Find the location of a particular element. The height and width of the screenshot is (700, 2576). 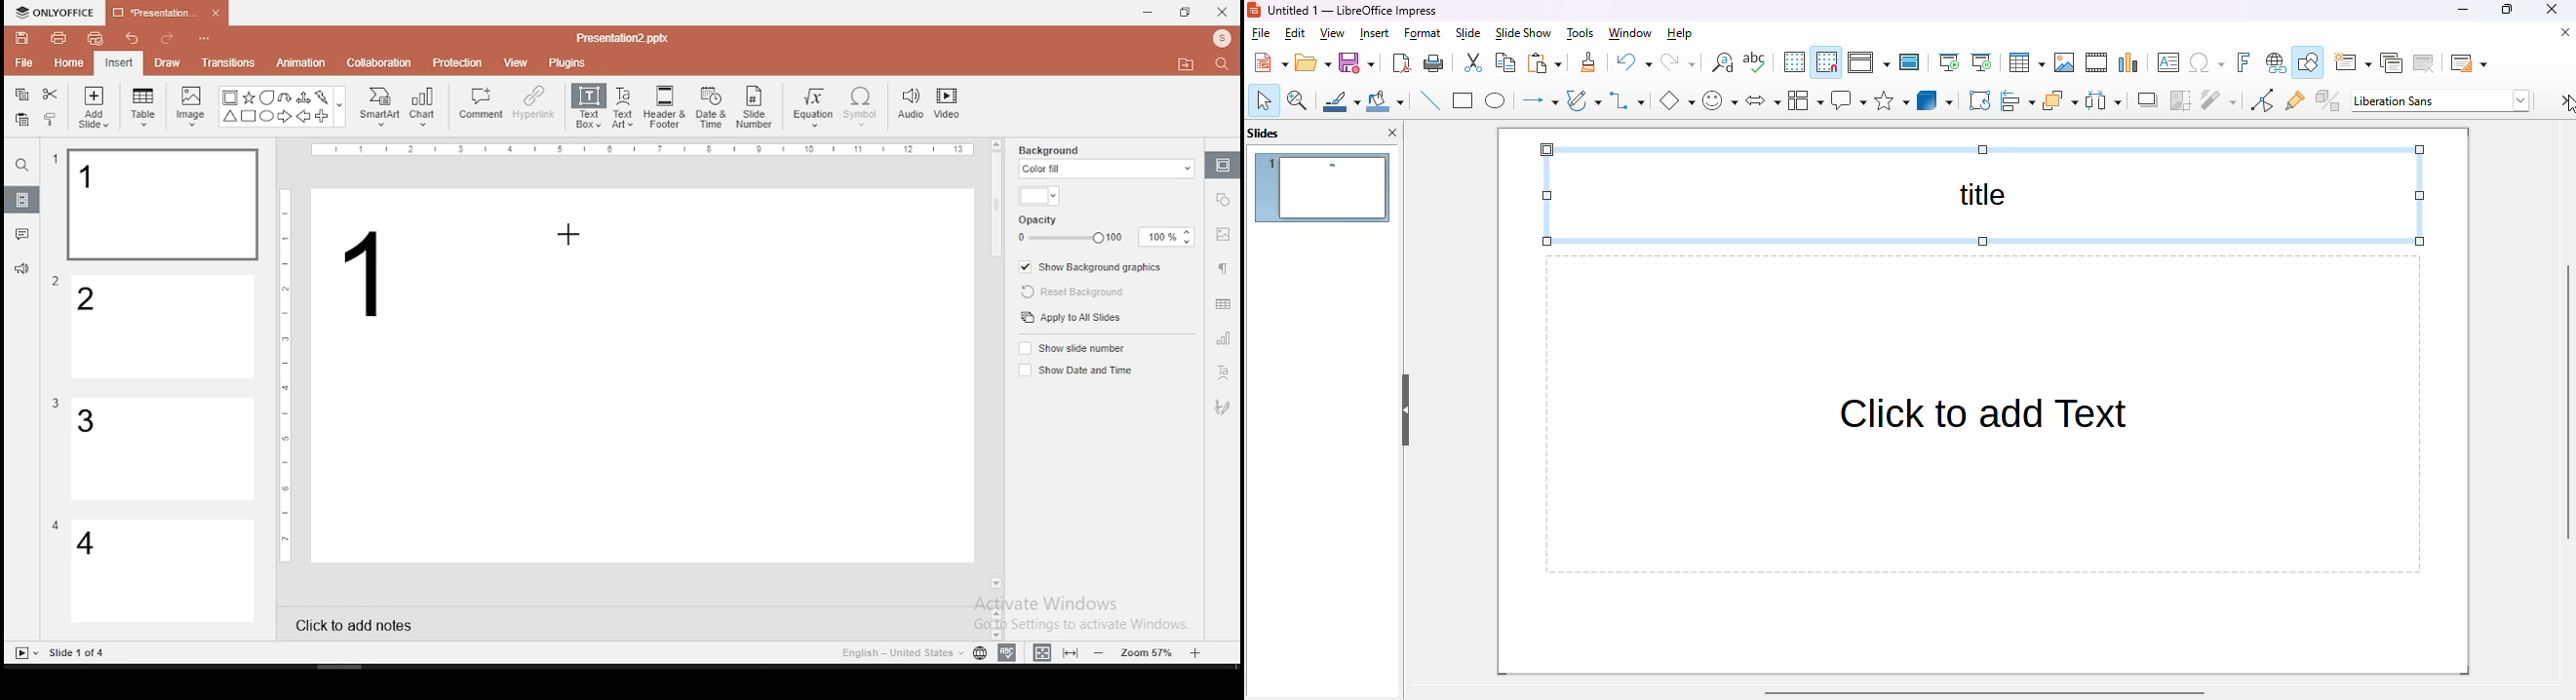

Click to add Text is located at coordinates (1982, 464).